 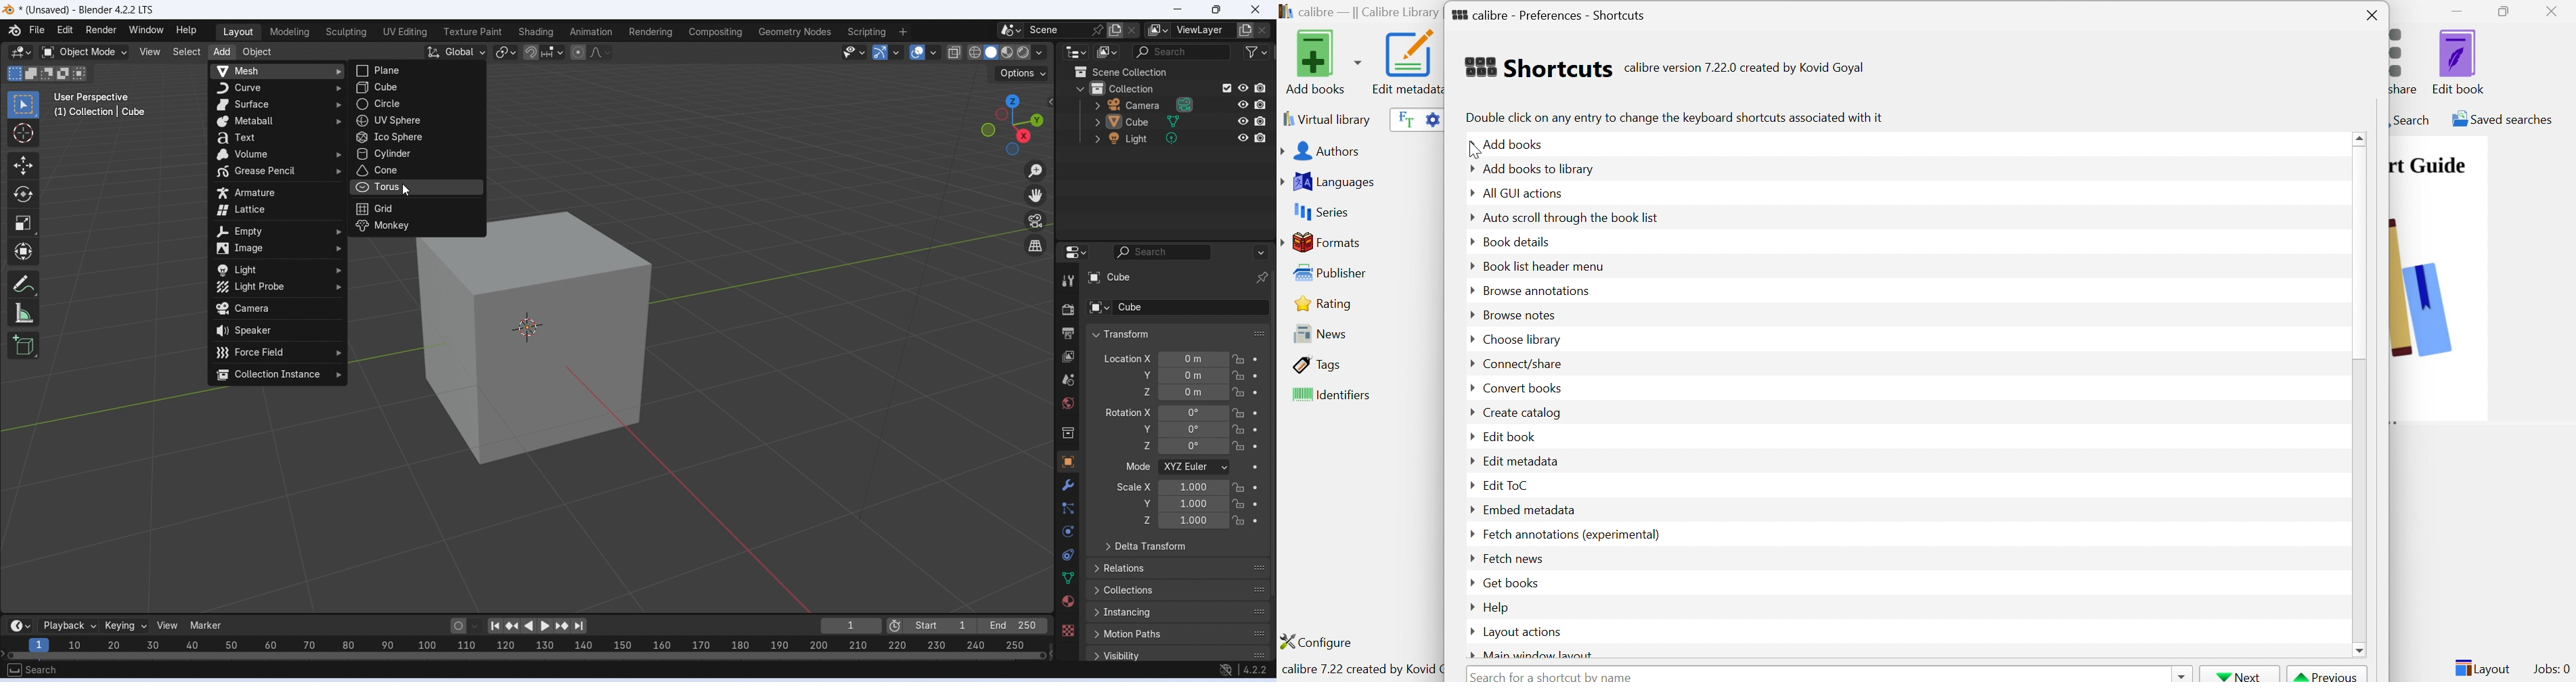 I want to click on Scale X, so click(x=1210, y=488).